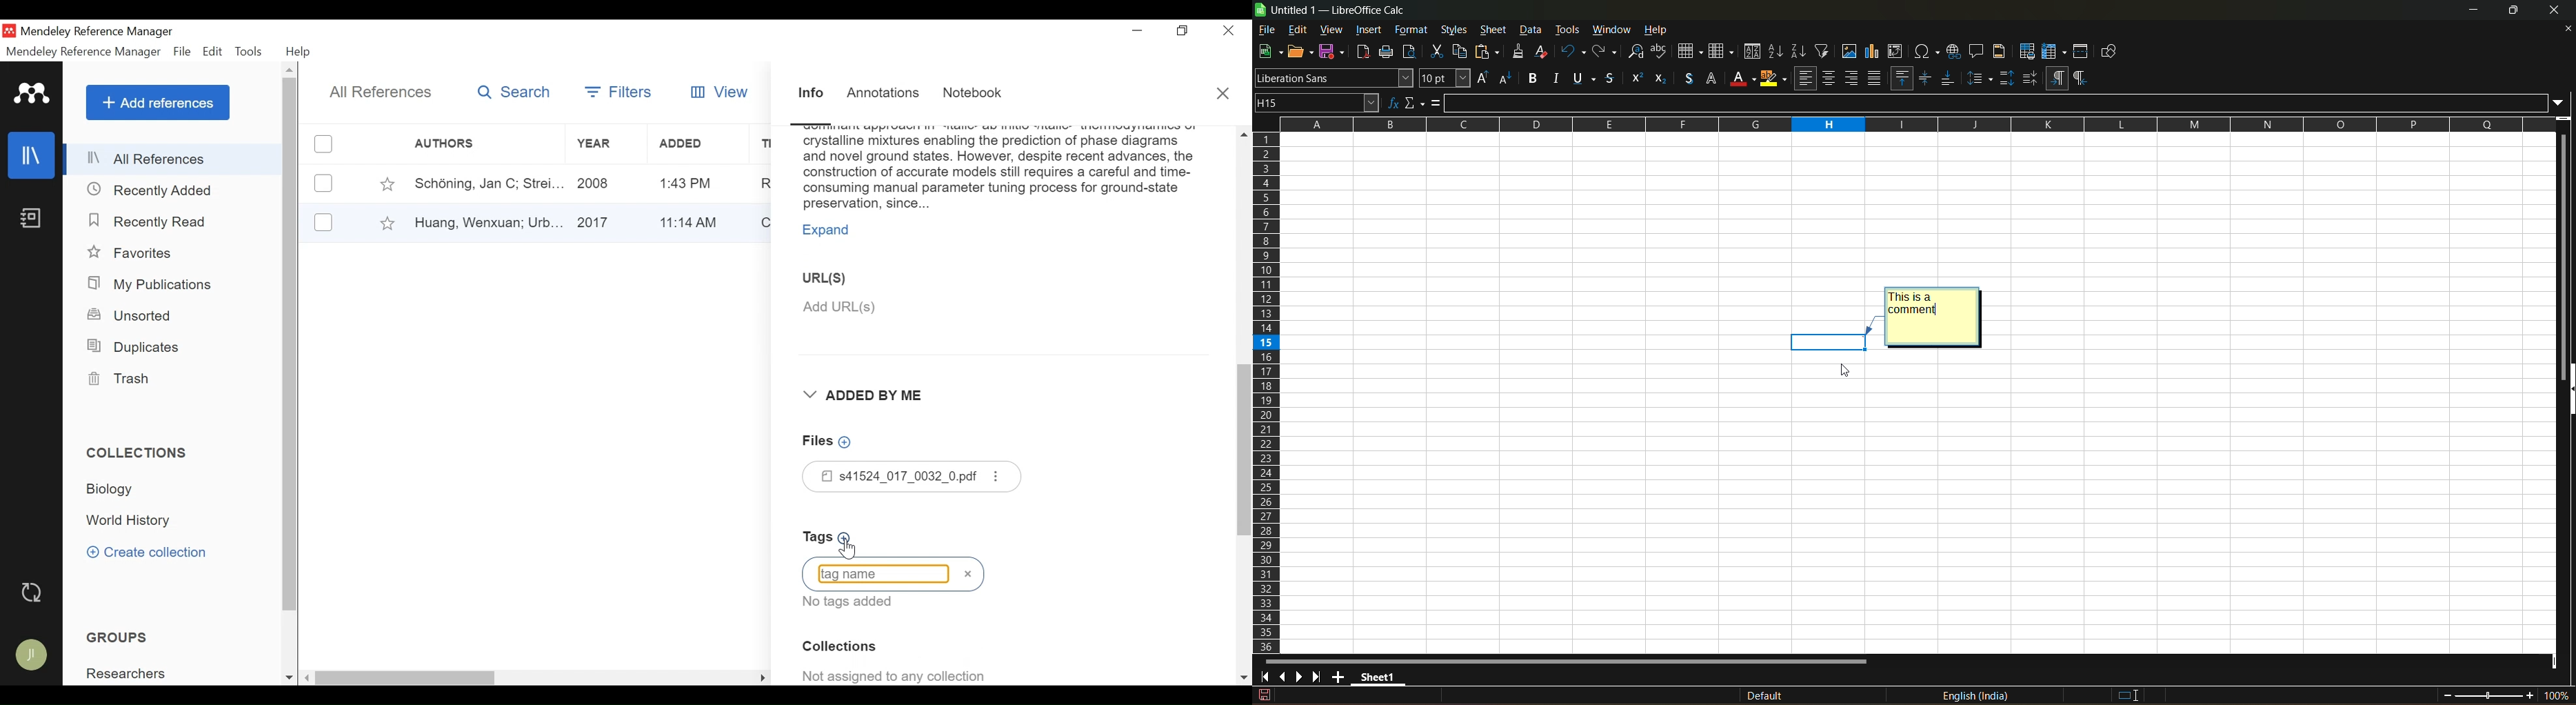 The width and height of the screenshot is (2576, 728). What do you see at coordinates (291, 345) in the screenshot?
I see `Vertical Scroll bar` at bounding box center [291, 345].